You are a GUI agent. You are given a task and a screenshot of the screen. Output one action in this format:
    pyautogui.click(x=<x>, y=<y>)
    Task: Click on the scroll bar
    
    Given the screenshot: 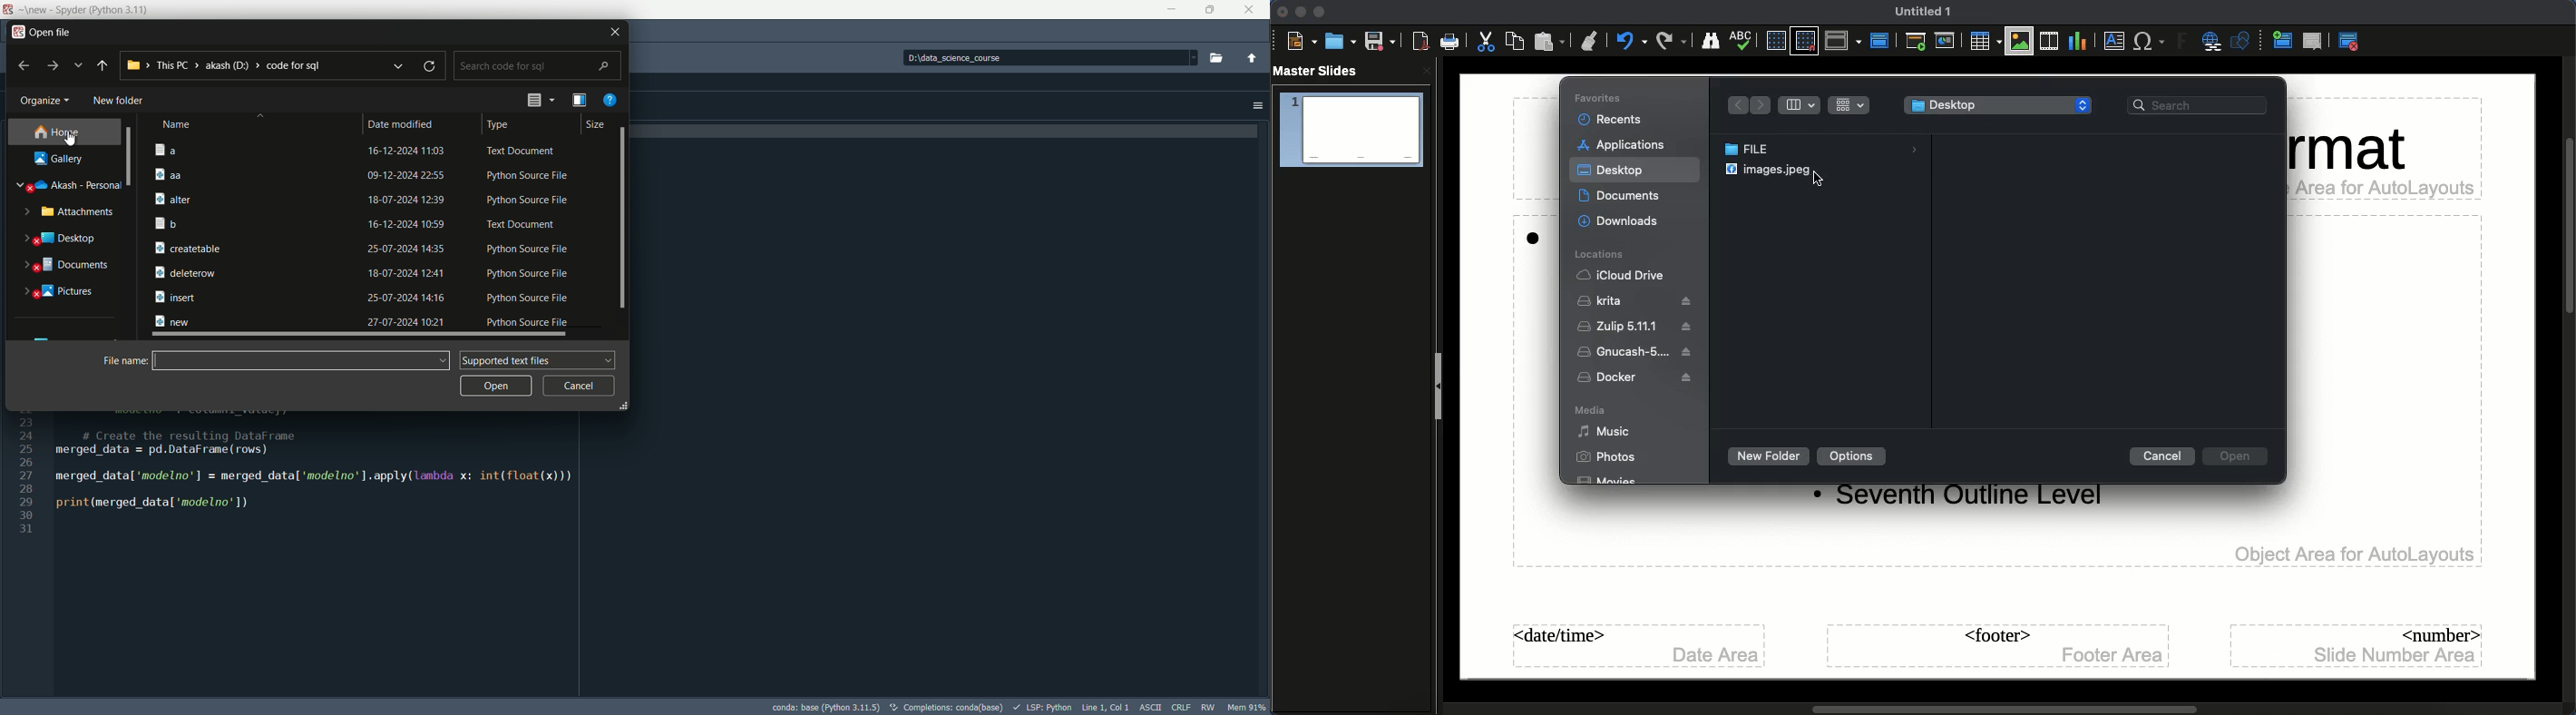 What is the action you would take?
    pyautogui.click(x=625, y=218)
    